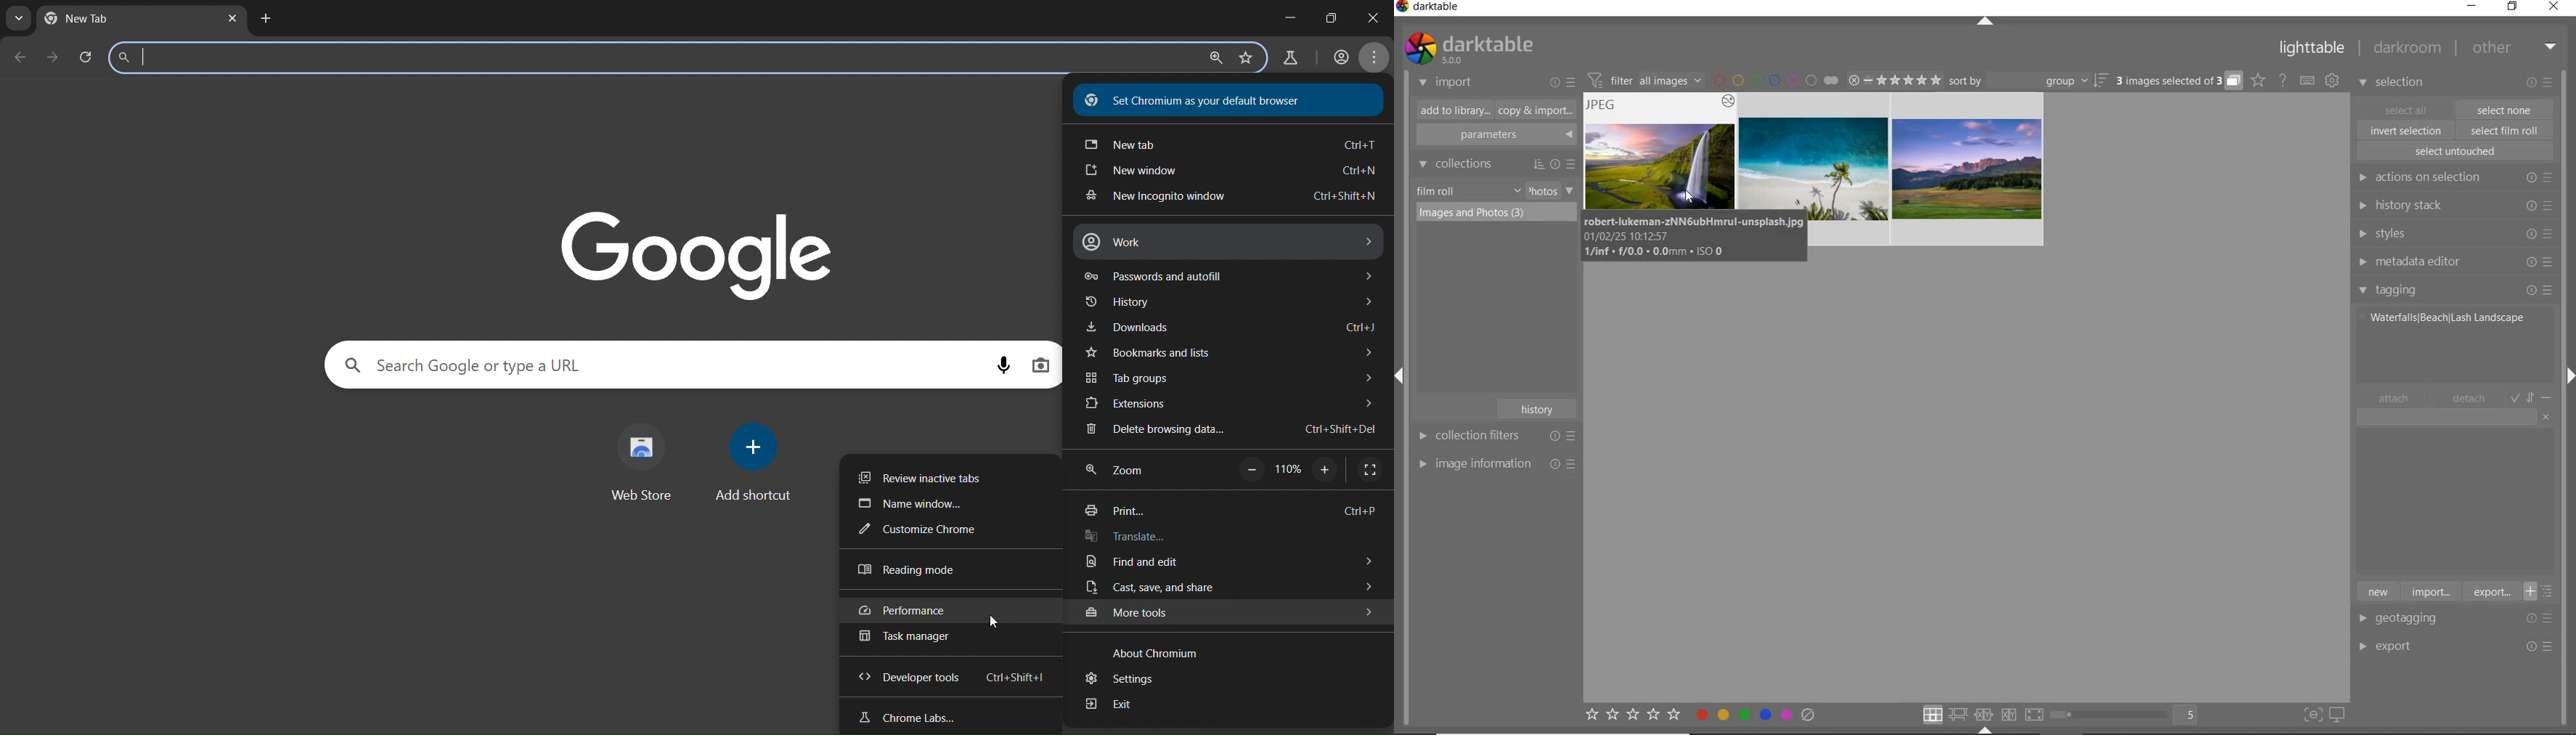 This screenshot has height=756, width=2576. What do you see at coordinates (1292, 59) in the screenshot?
I see `search labs` at bounding box center [1292, 59].